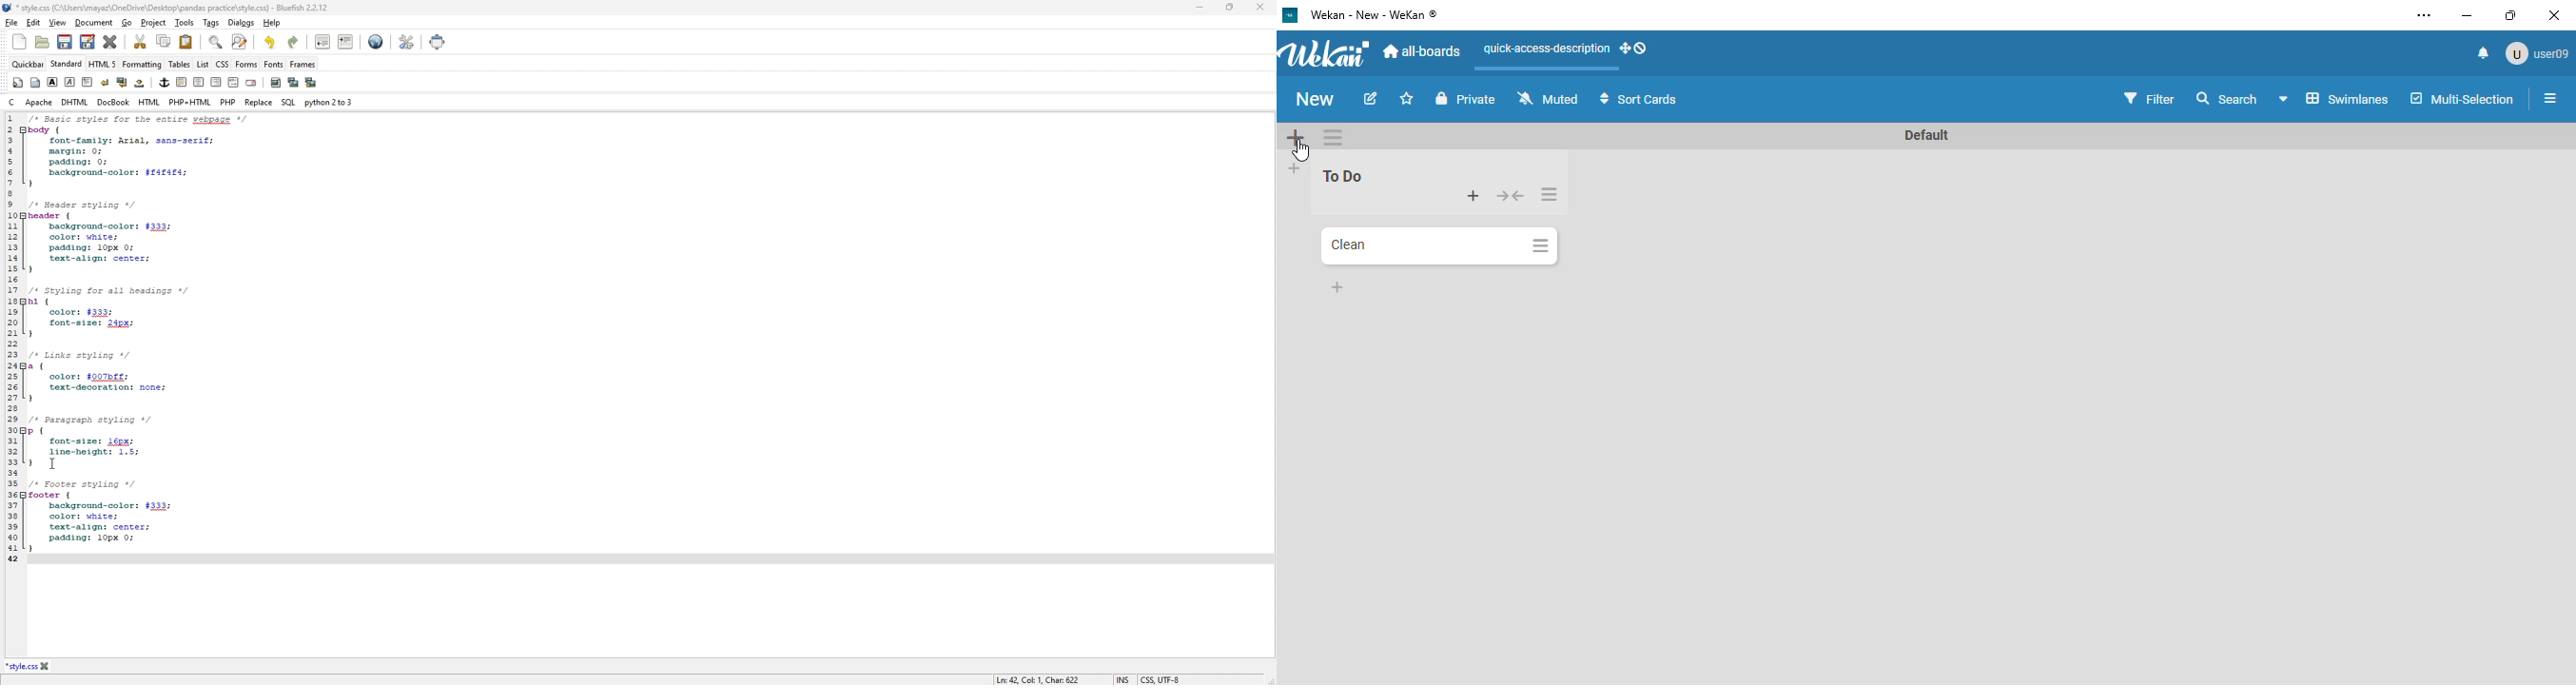 This screenshot has height=700, width=2576. What do you see at coordinates (1467, 98) in the screenshot?
I see `private` at bounding box center [1467, 98].